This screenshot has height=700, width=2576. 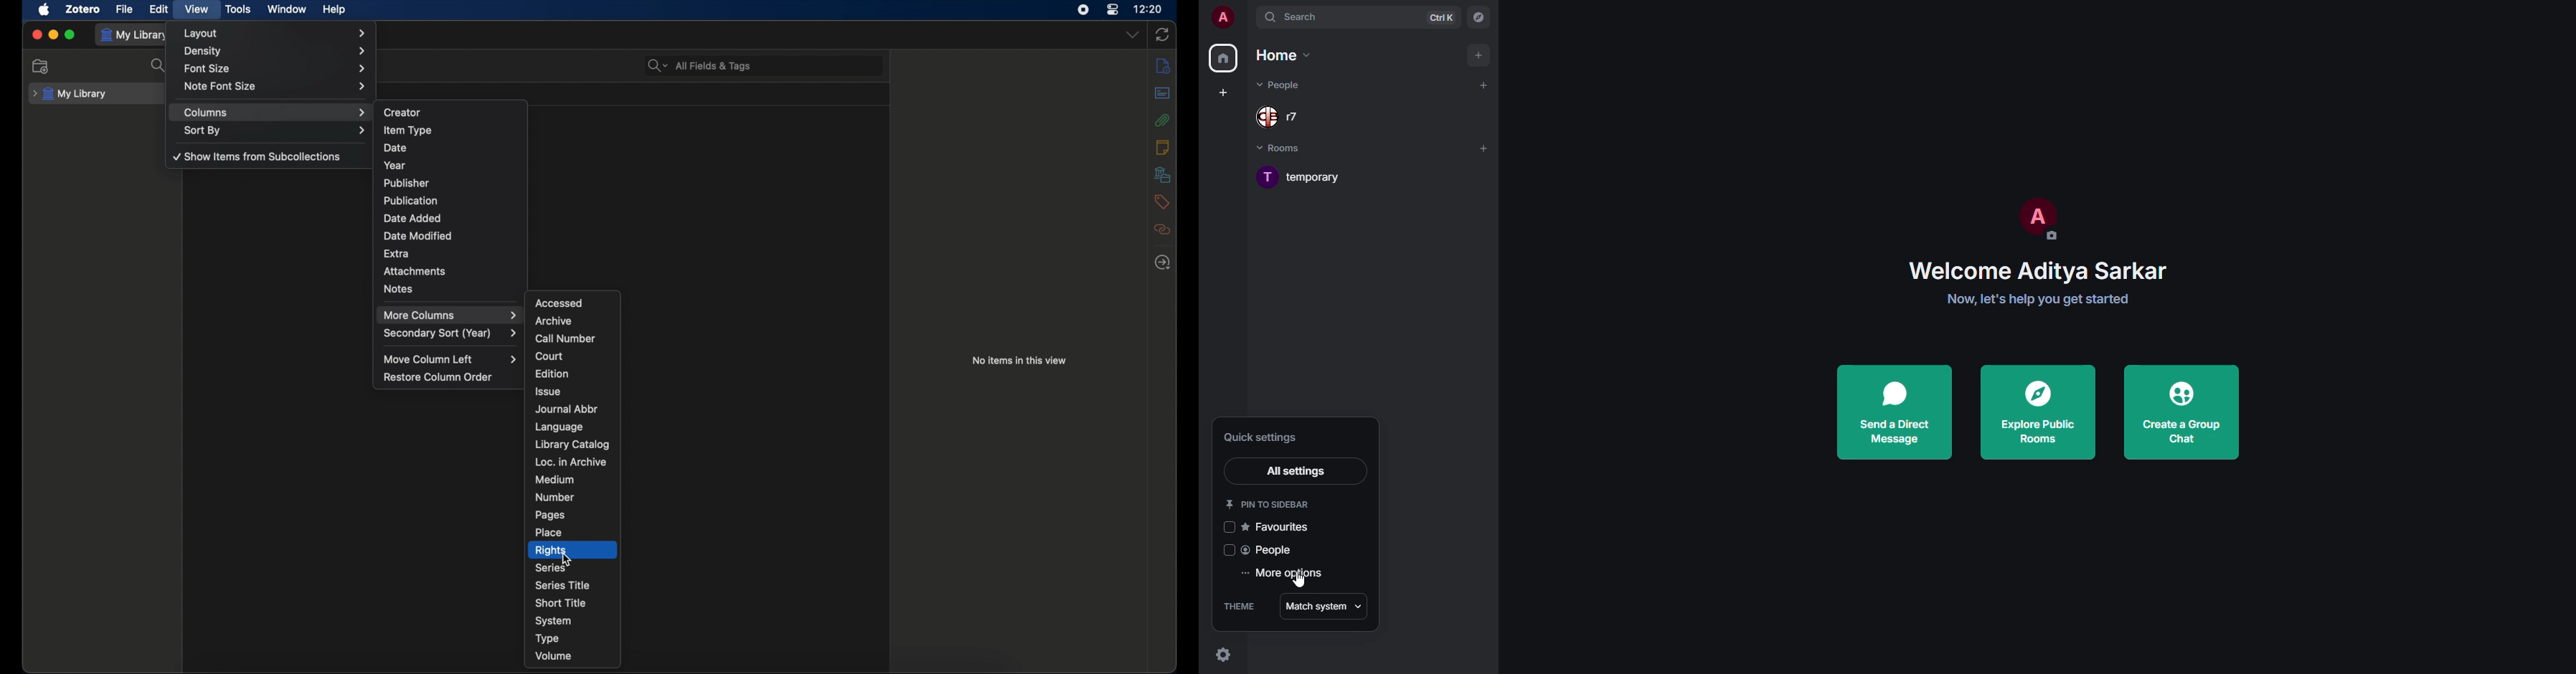 What do you see at coordinates (419, 237) in the screenshot?
I see `date modified` at bounding box center [419, 237].